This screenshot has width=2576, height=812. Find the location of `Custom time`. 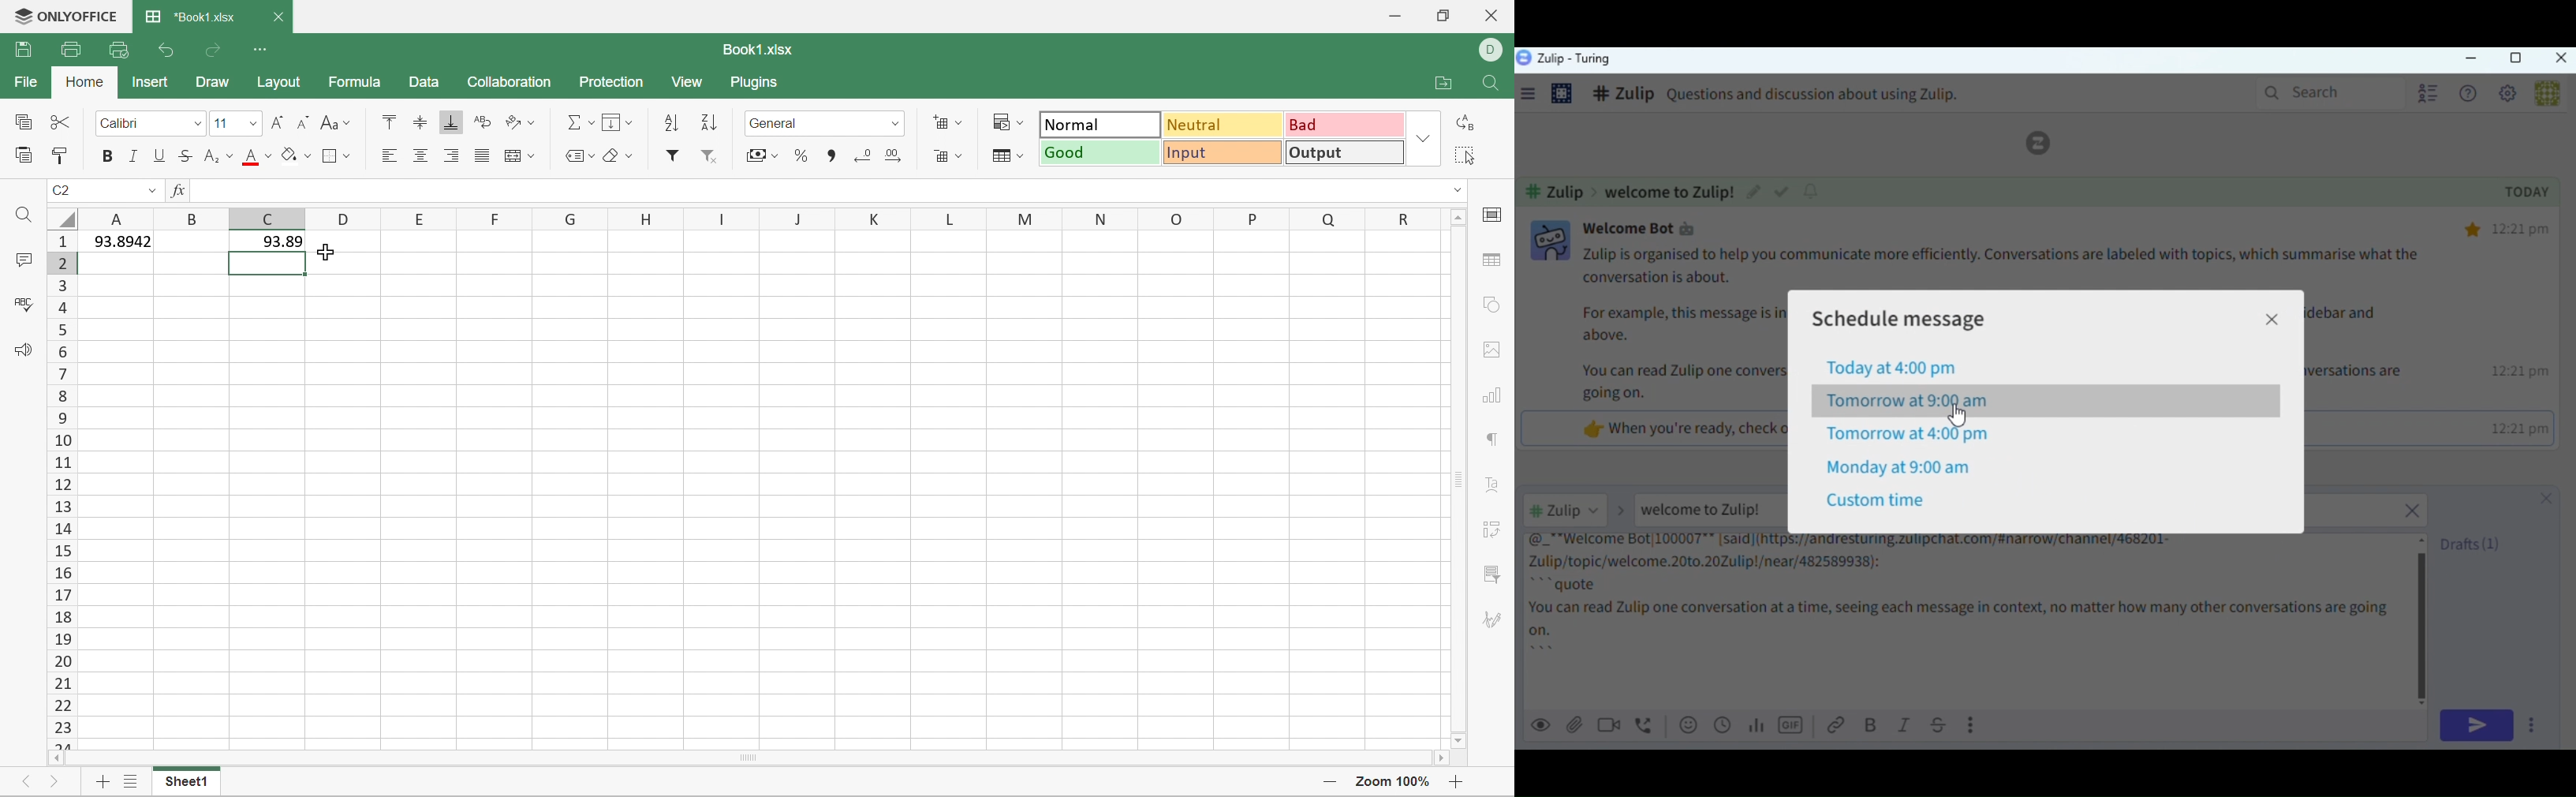

Custom time is located at coordinates (1878, 501).